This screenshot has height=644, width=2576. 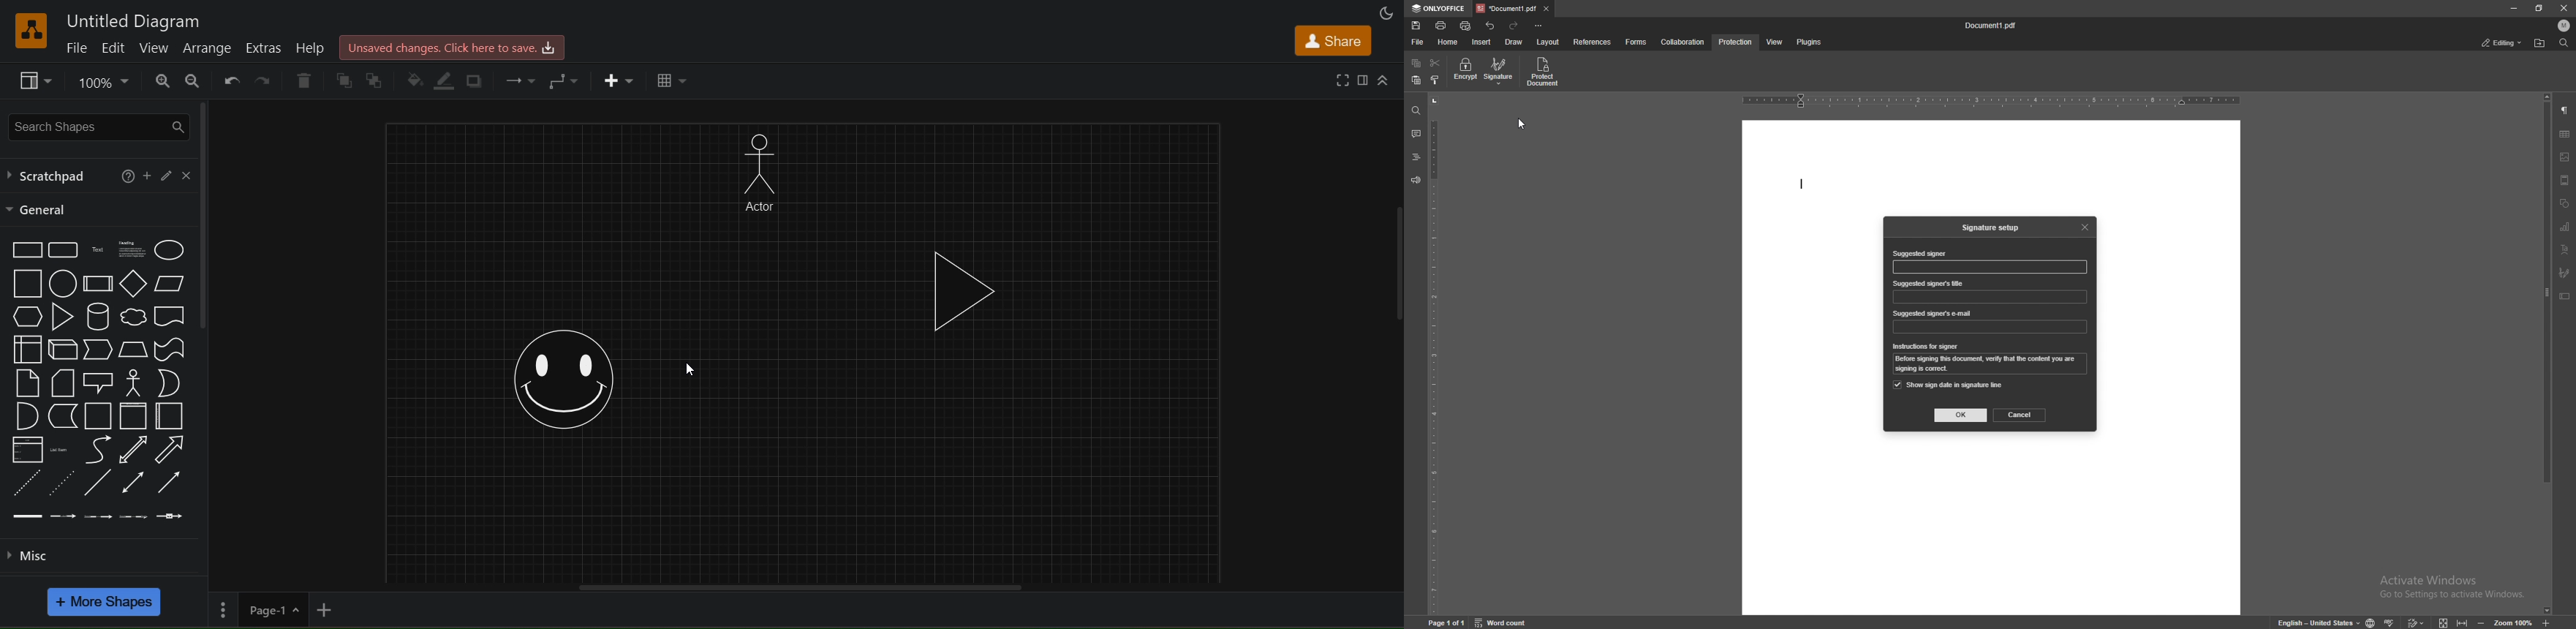 What do you see at coordinates (207, 214) in the screenshot?
I see `vertical scroll bar` at bounding box center [207, 214].